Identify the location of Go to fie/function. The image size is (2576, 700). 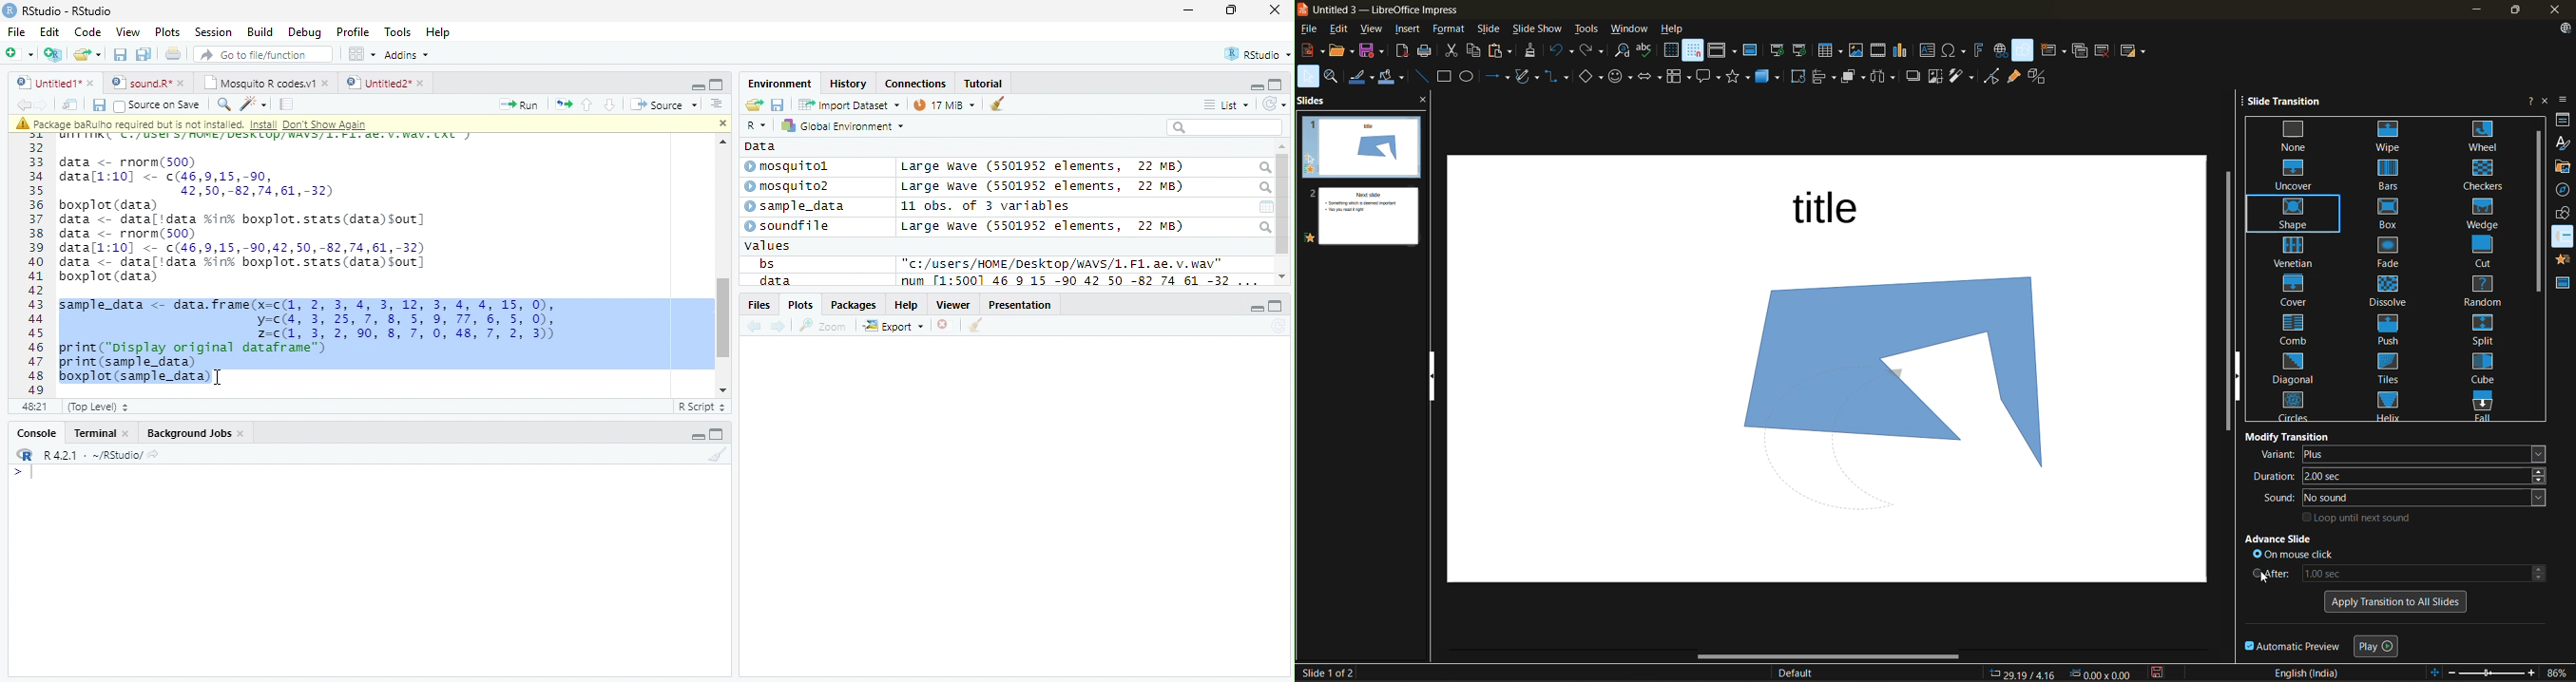
(263, 54).